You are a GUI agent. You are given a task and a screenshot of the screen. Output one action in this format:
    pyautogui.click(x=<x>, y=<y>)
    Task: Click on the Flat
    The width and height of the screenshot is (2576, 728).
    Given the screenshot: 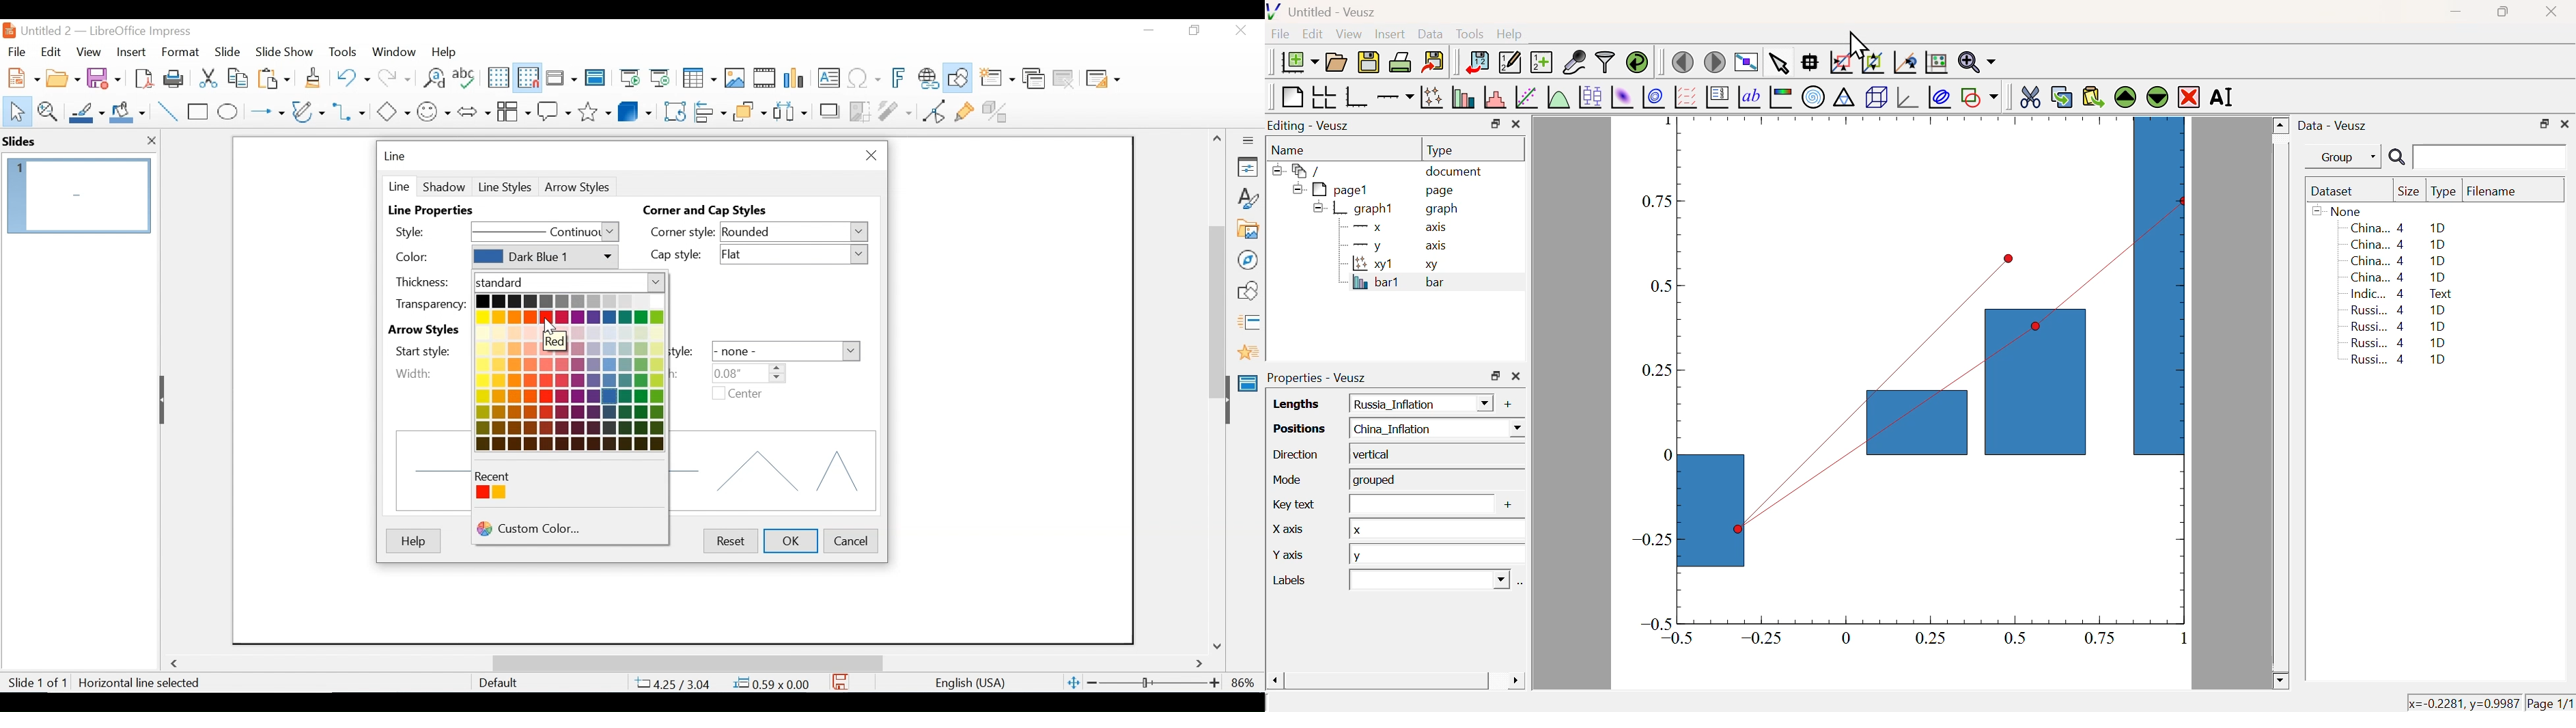 What is the action you would take?
    pyautogui.click(x=796, y=254)
    